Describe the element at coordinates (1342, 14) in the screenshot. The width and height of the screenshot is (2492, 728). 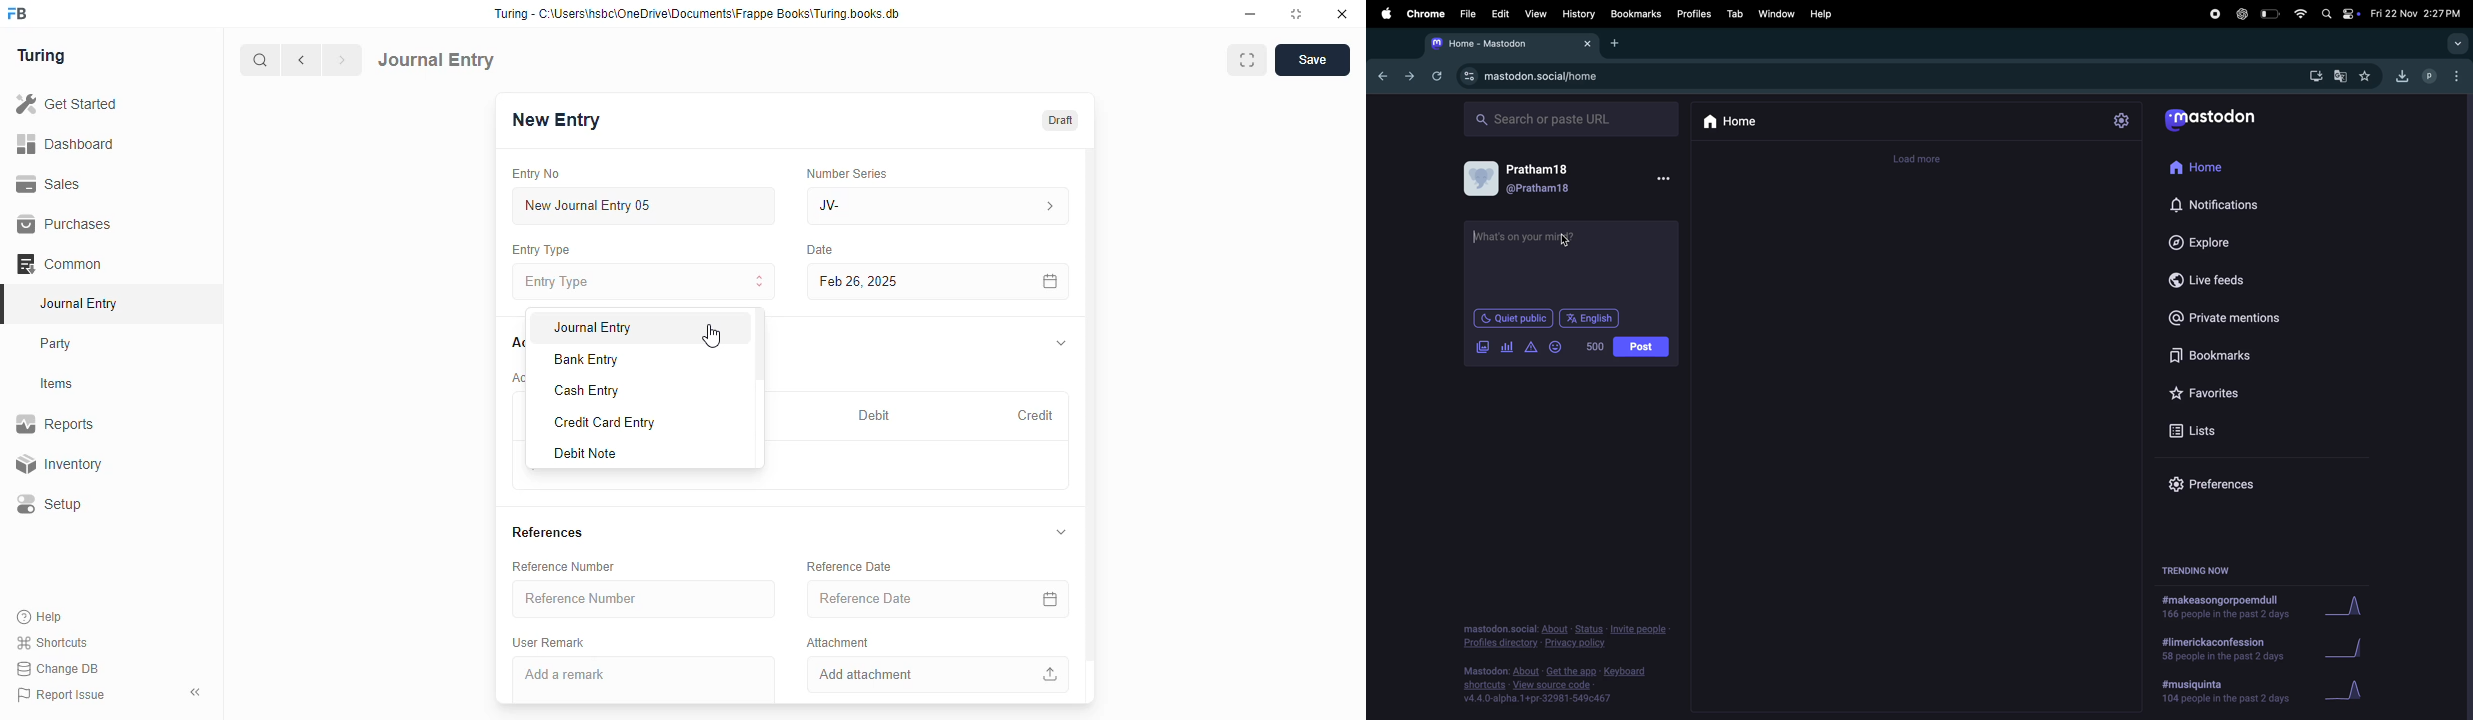
I see `close` at that location.